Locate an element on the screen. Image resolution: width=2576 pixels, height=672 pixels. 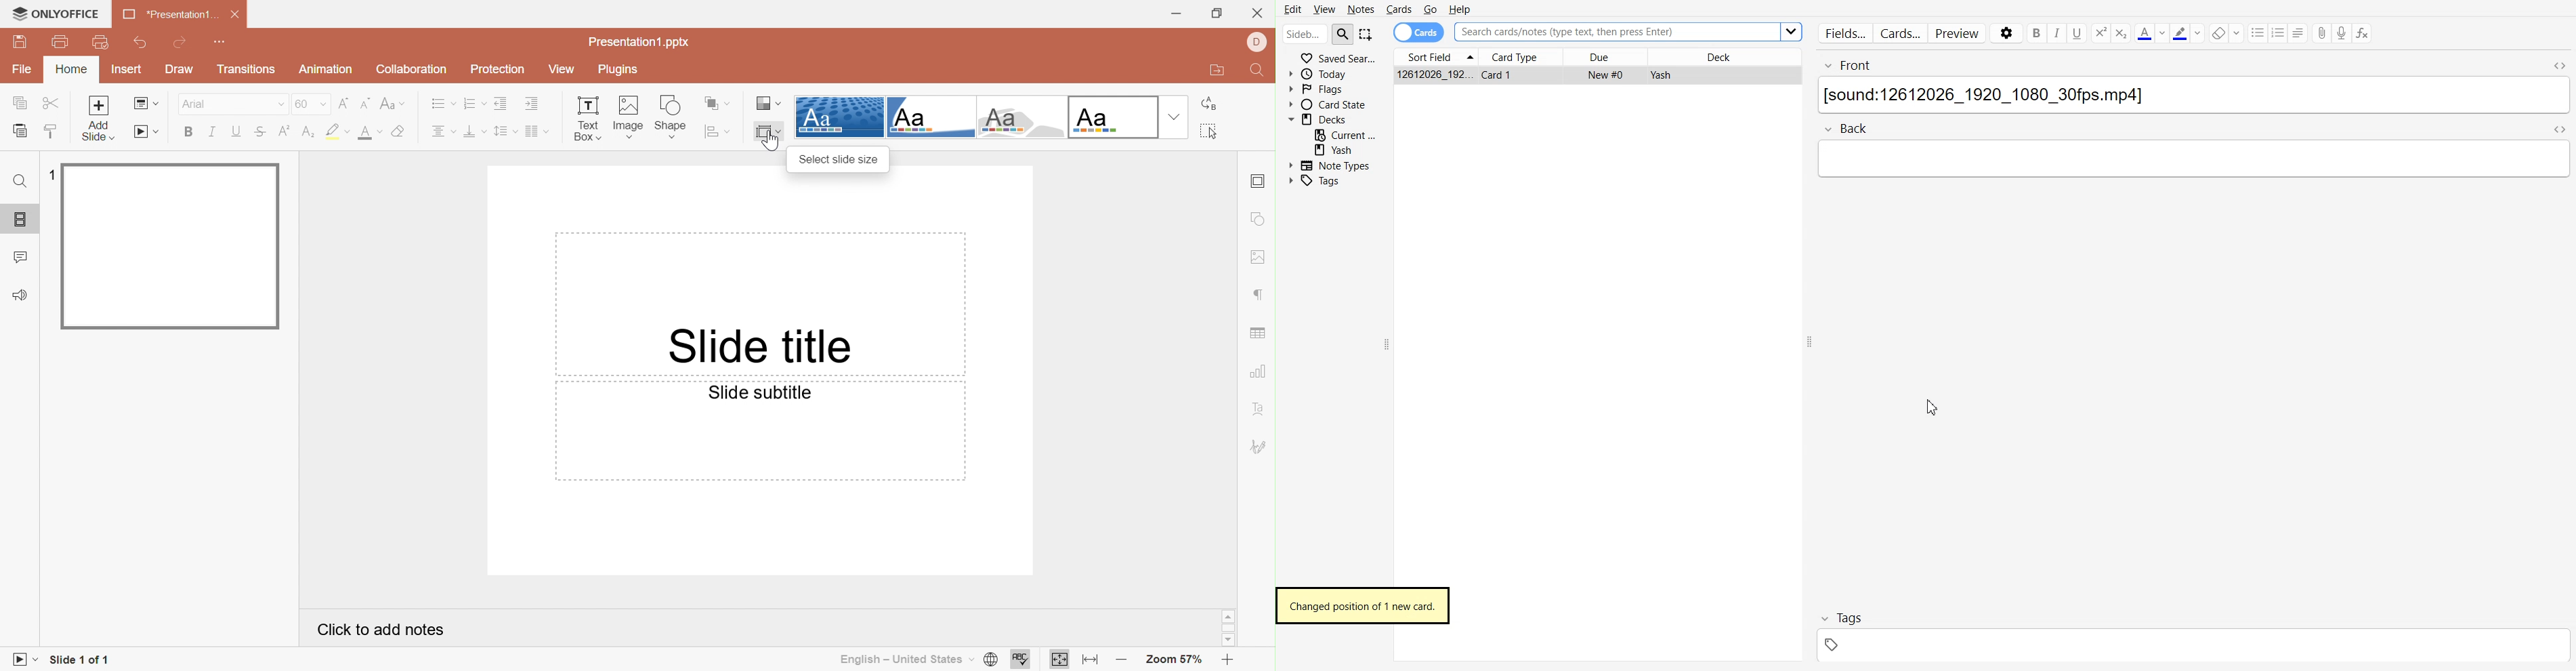
Current is located at coordinates (1346, 135).